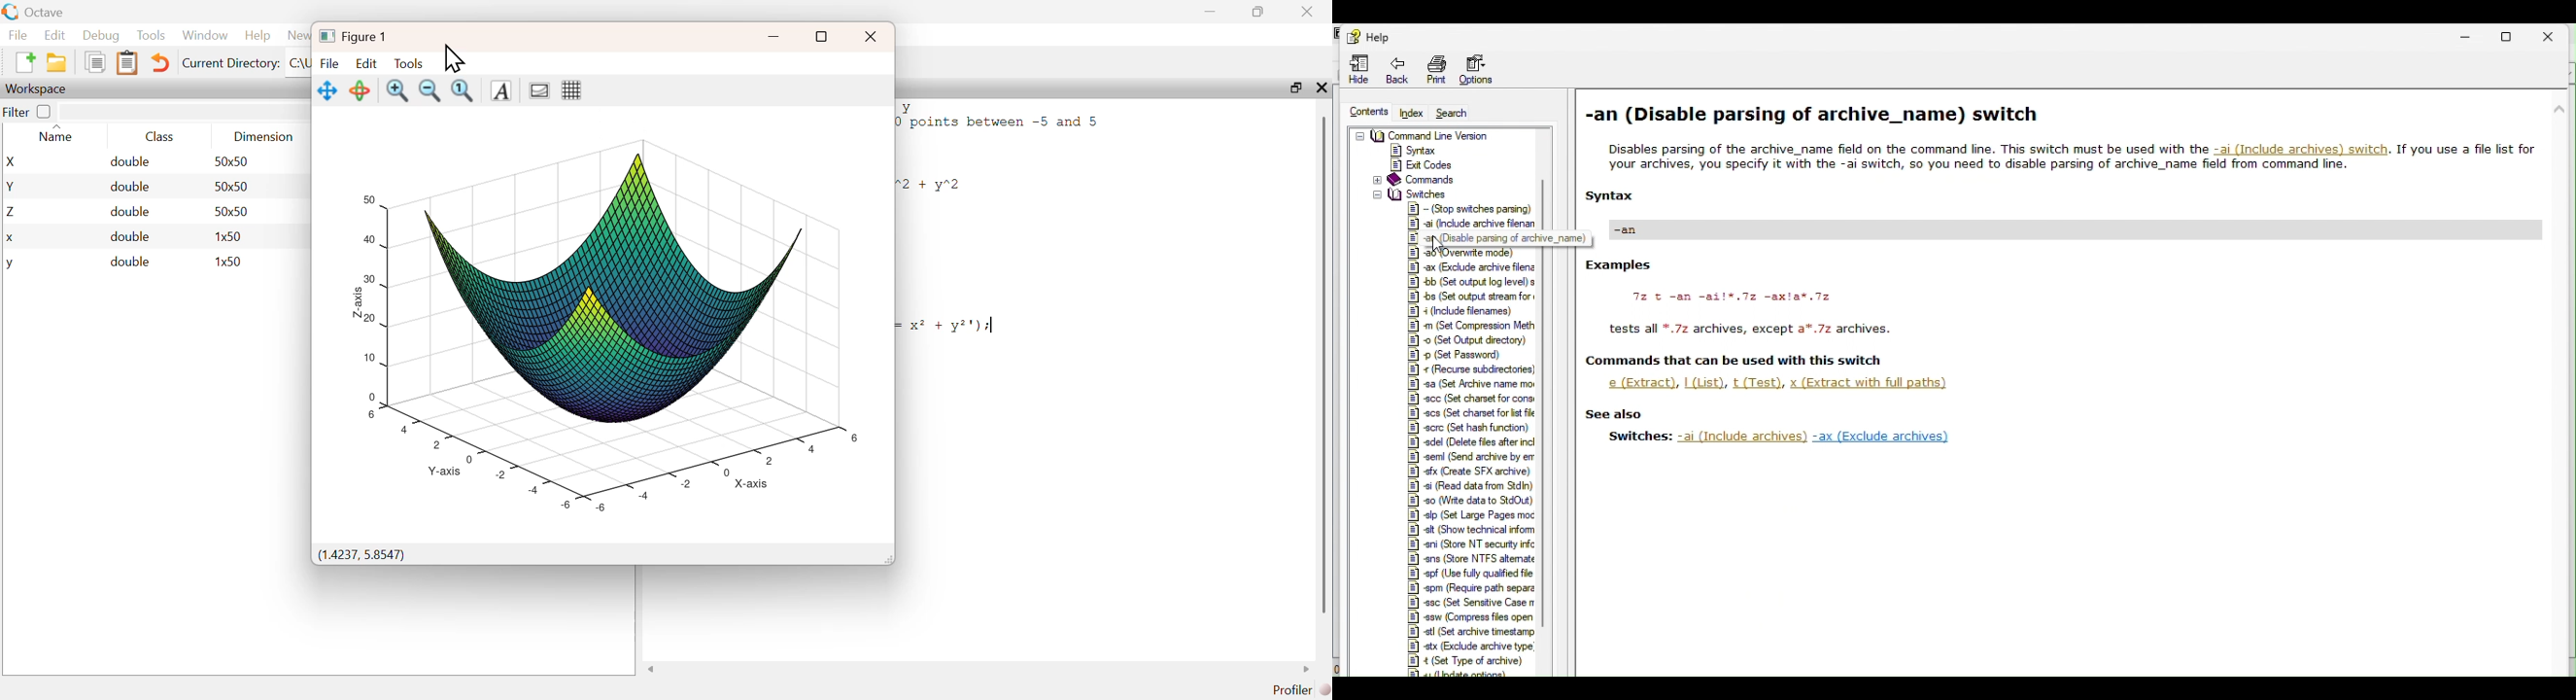  What do you see at coordinates (10, 265) in the screenshot?
I see `y` at bounding box center [10, 265].